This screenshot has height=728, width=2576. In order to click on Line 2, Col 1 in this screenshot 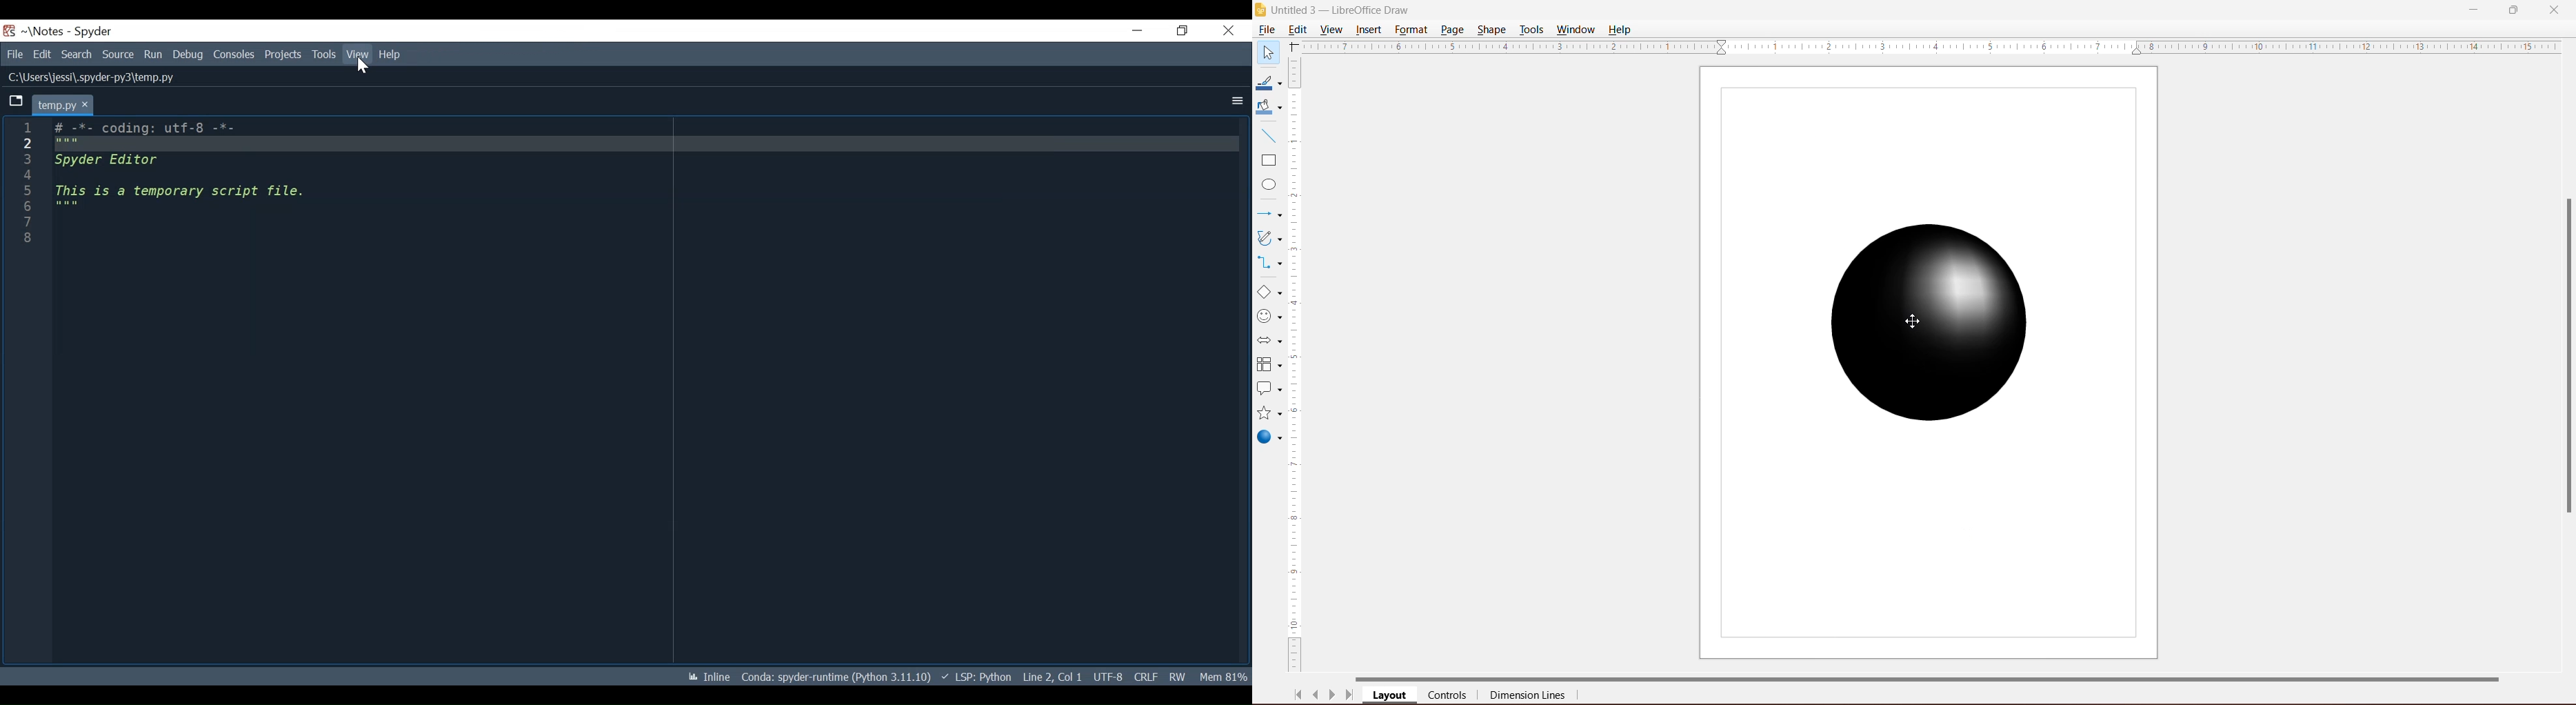, I will do `click(1053, 677)`.